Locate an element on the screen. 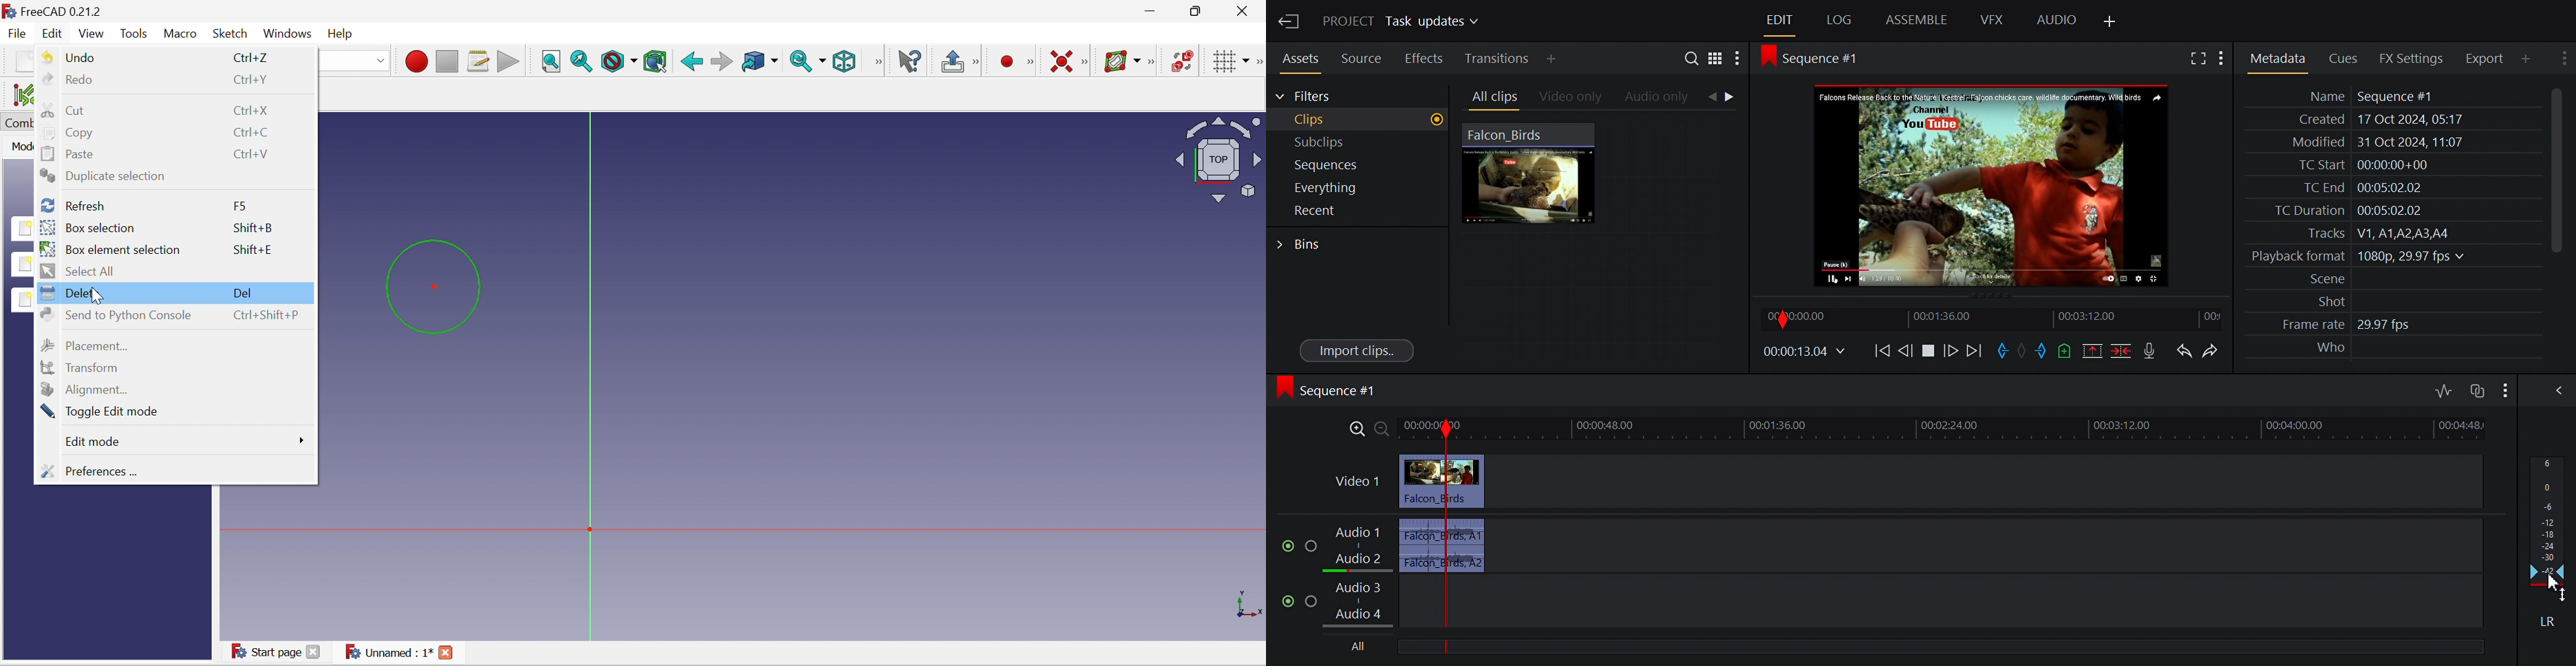  x, y, z axis is located at coordinates (1249, 602).